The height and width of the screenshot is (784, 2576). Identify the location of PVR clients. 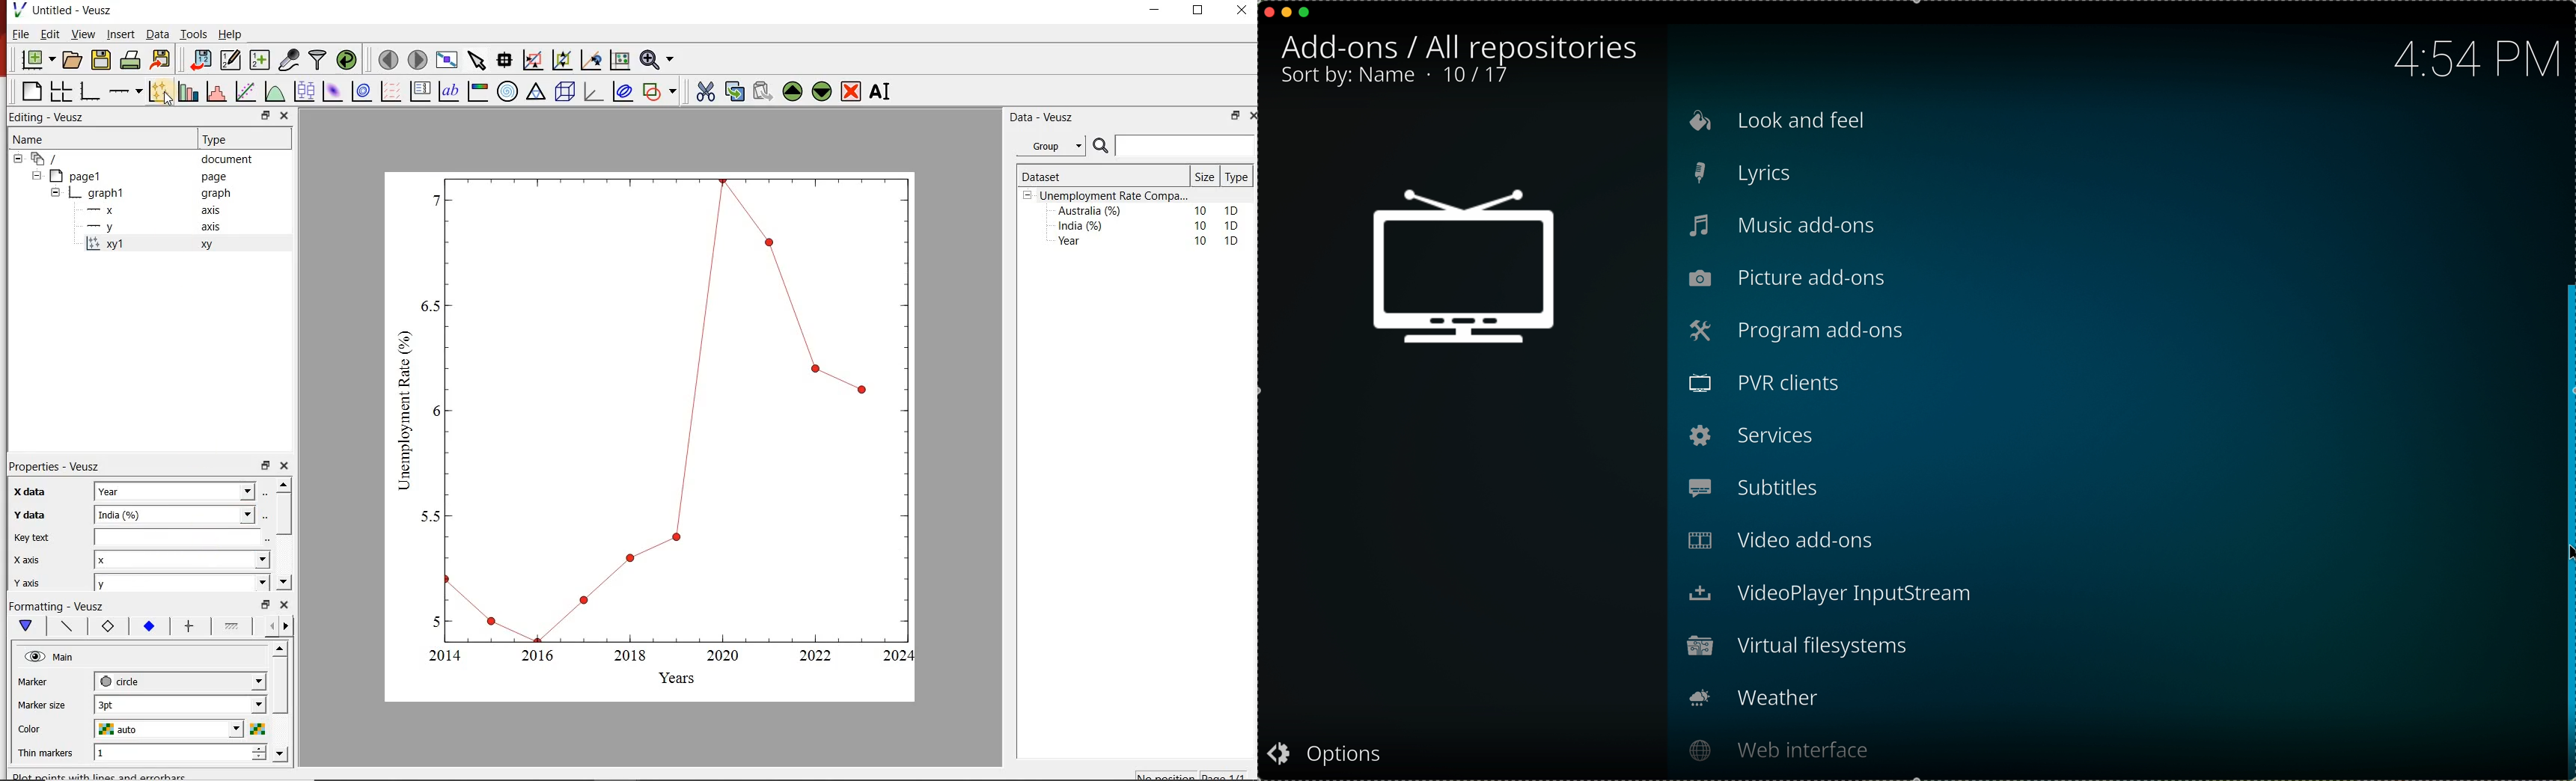
(1783, 384).